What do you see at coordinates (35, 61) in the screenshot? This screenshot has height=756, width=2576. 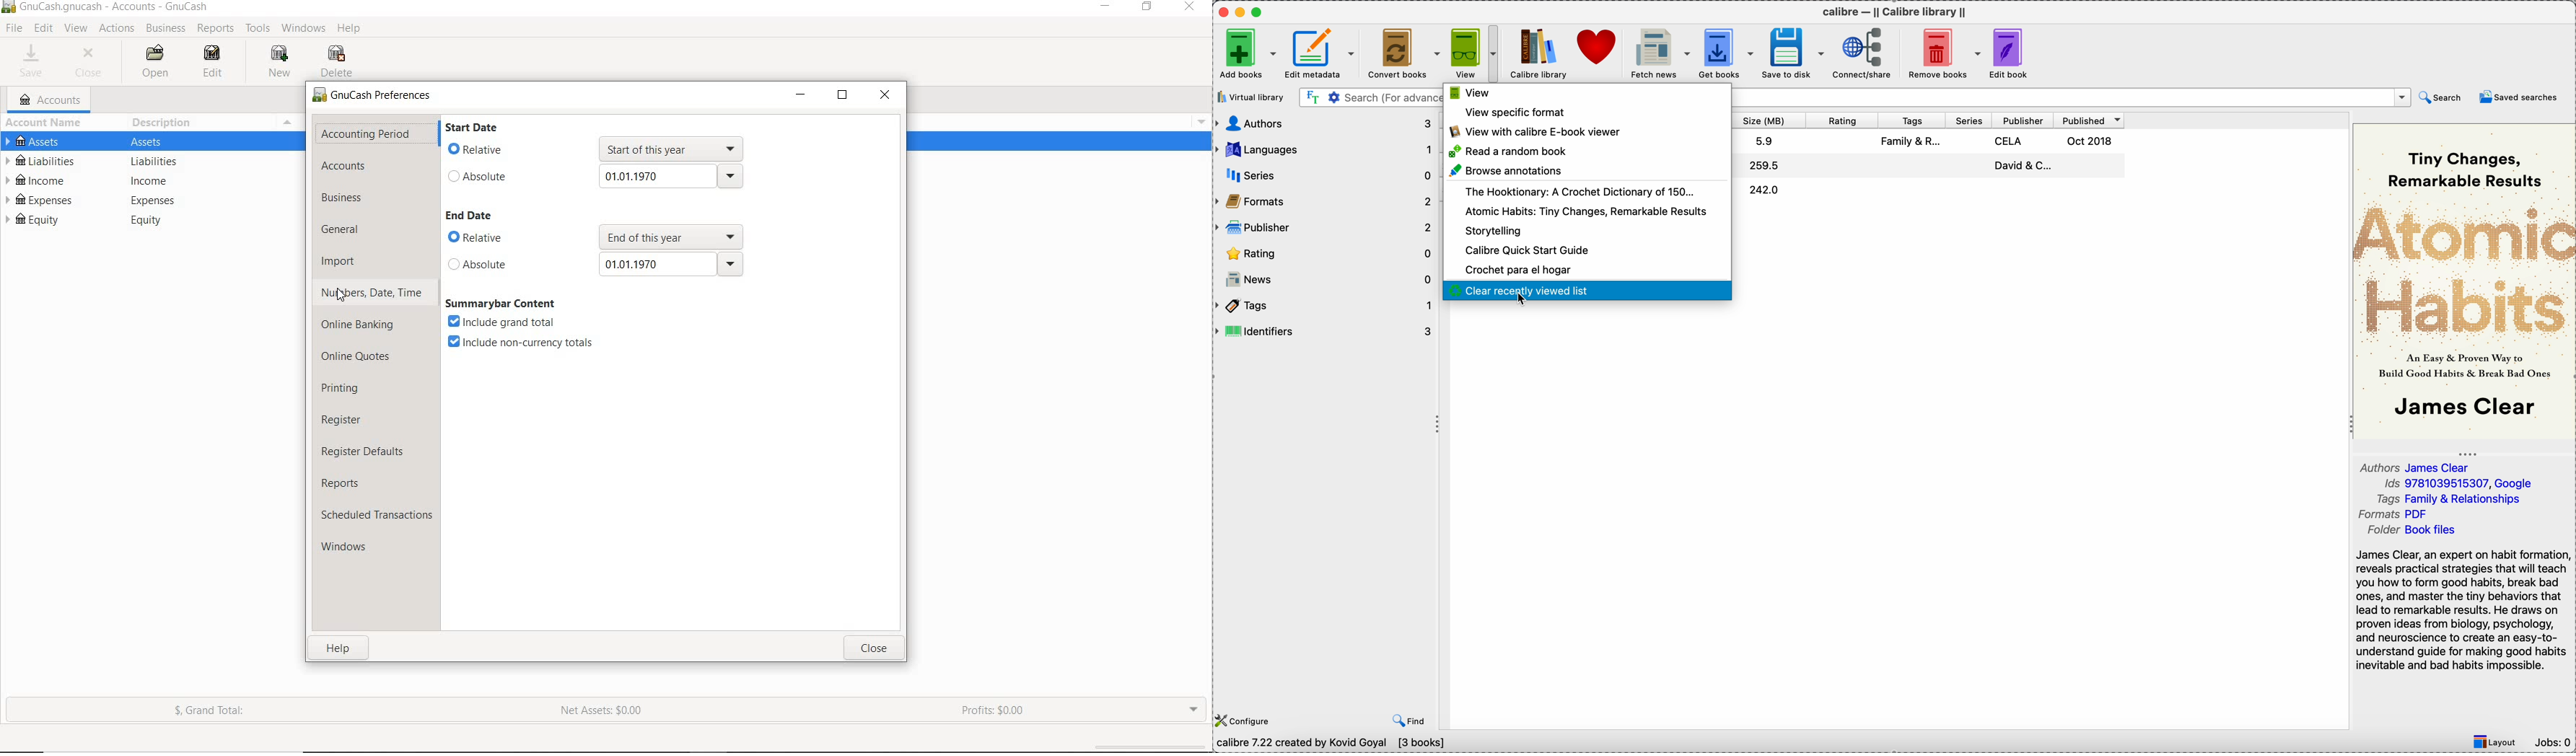 I see `SAVE` at bounding box center [35, 61].